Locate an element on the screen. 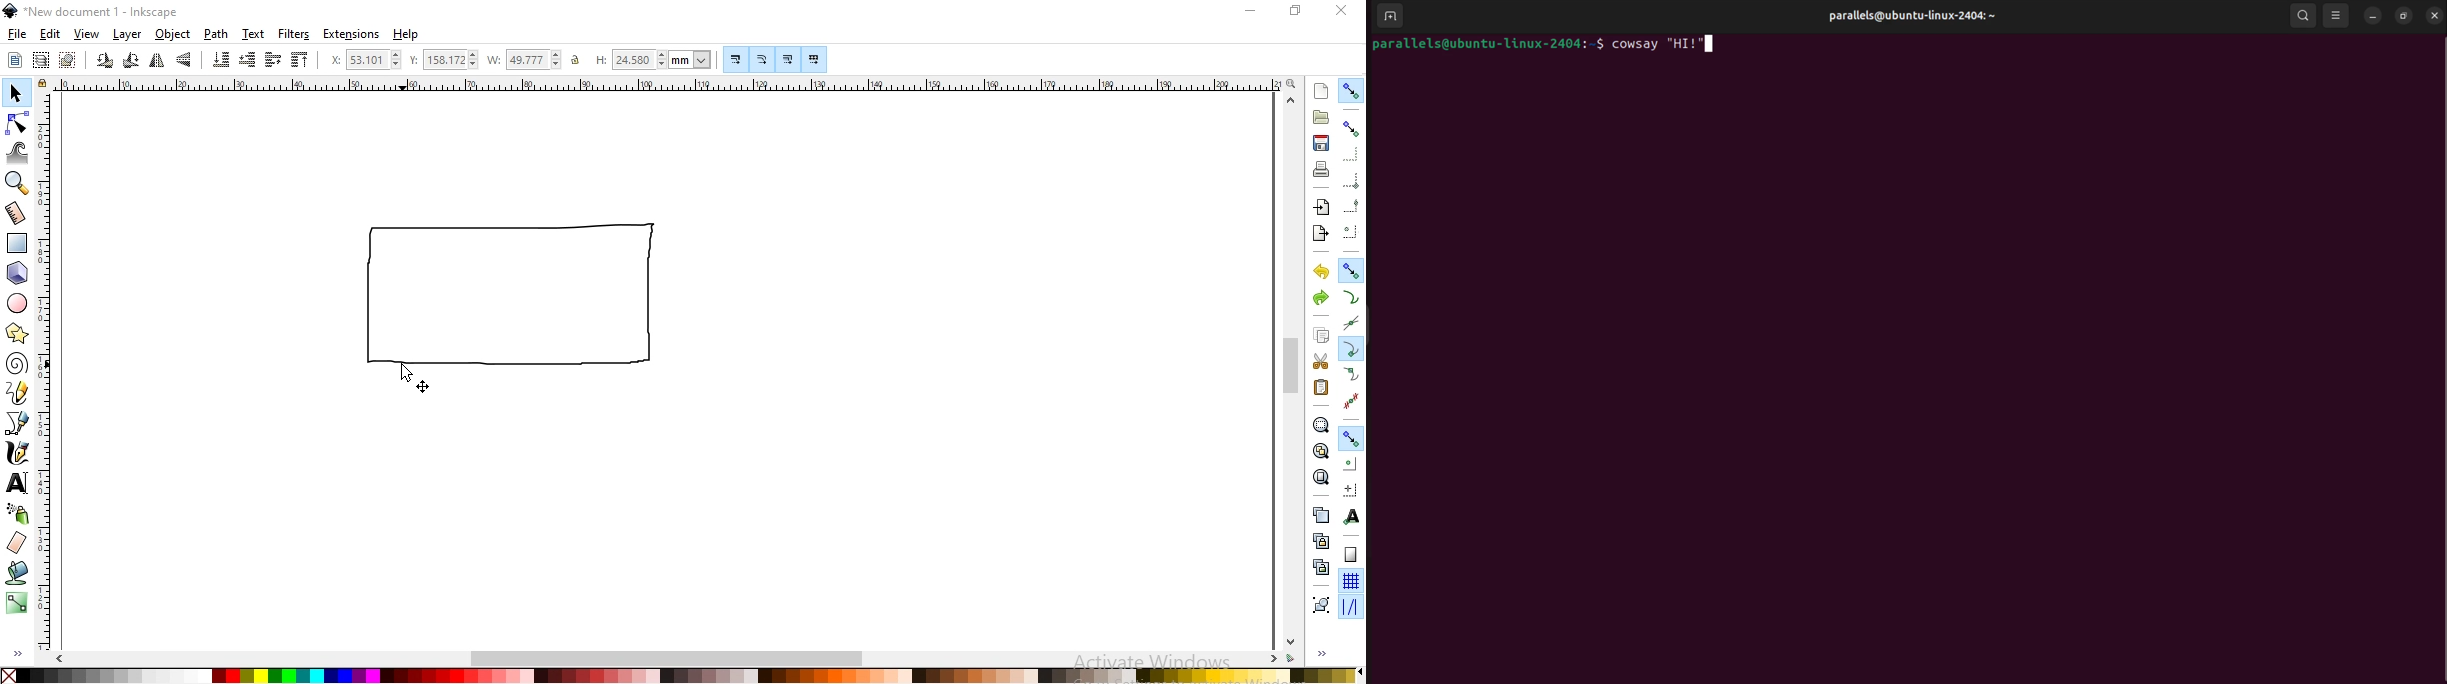 The image size is (2464, 700). fill bounded areas is located at coordinates (21, 572).